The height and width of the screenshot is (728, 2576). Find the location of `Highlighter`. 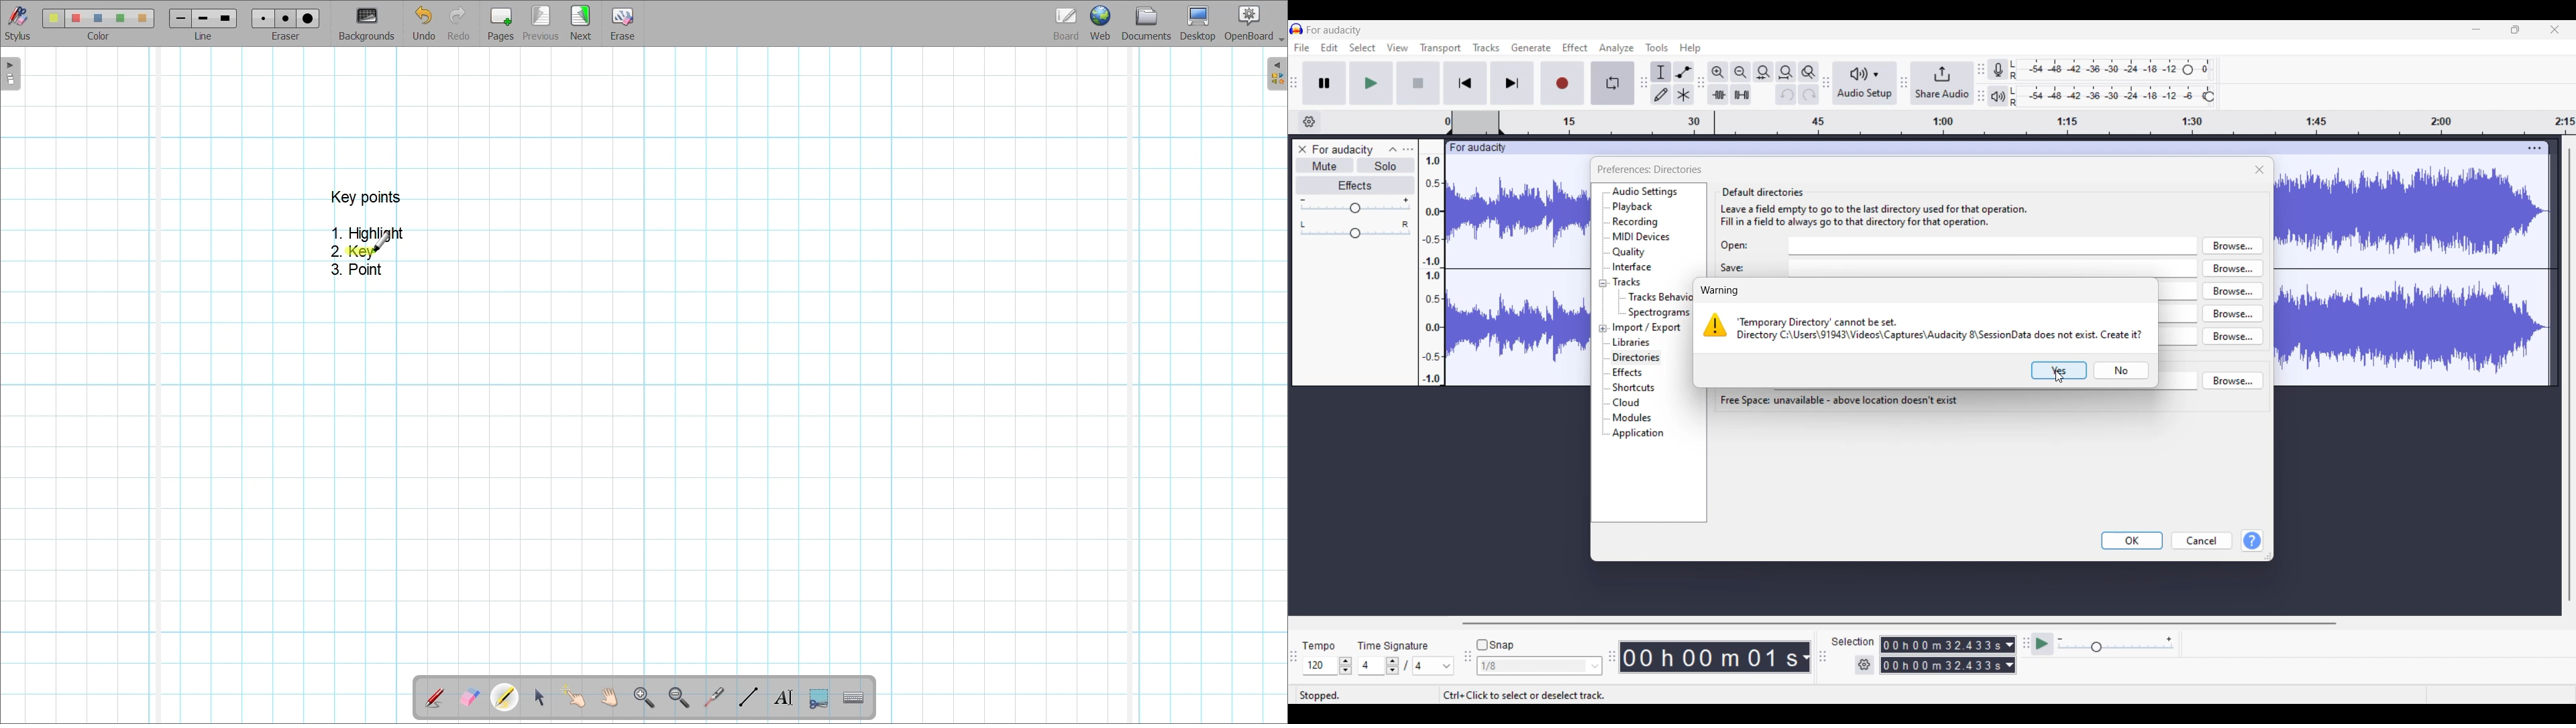

Highlighter is located at coordinates (504, 697).